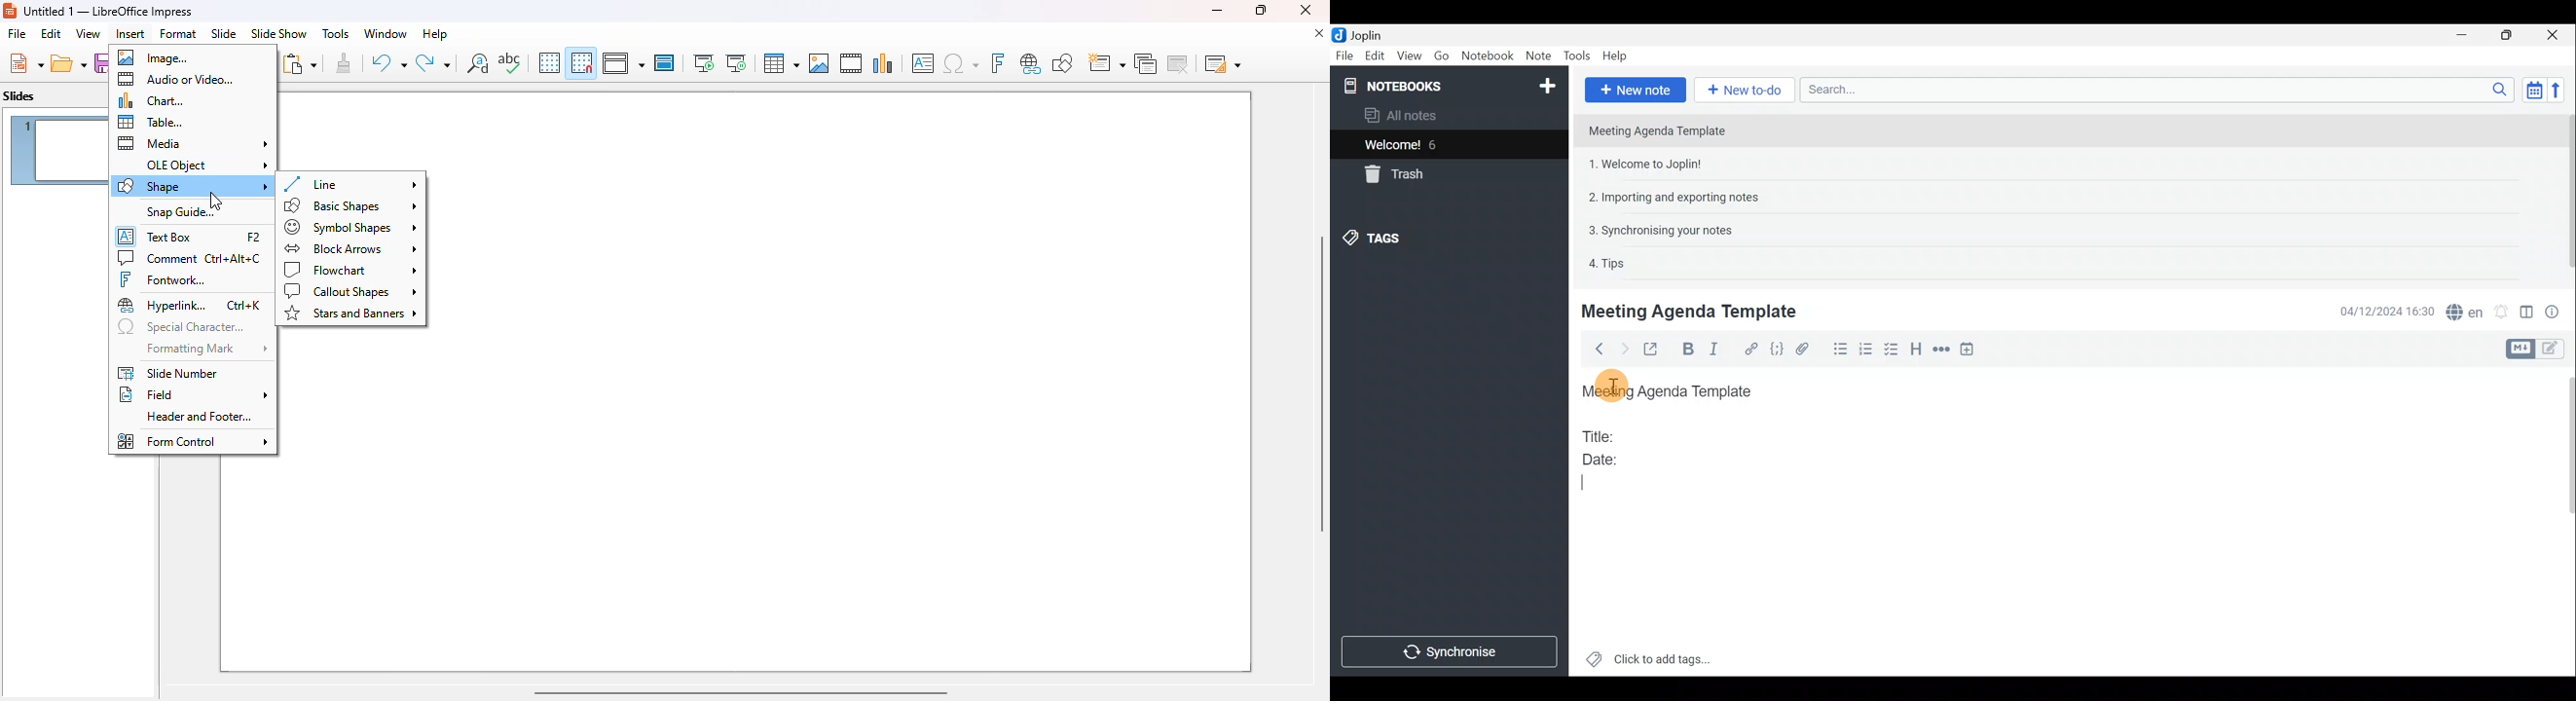 The image size is (2576, 728). Describe the element at coordinates (194, 395) in the screenshot. I see `field` at that location.